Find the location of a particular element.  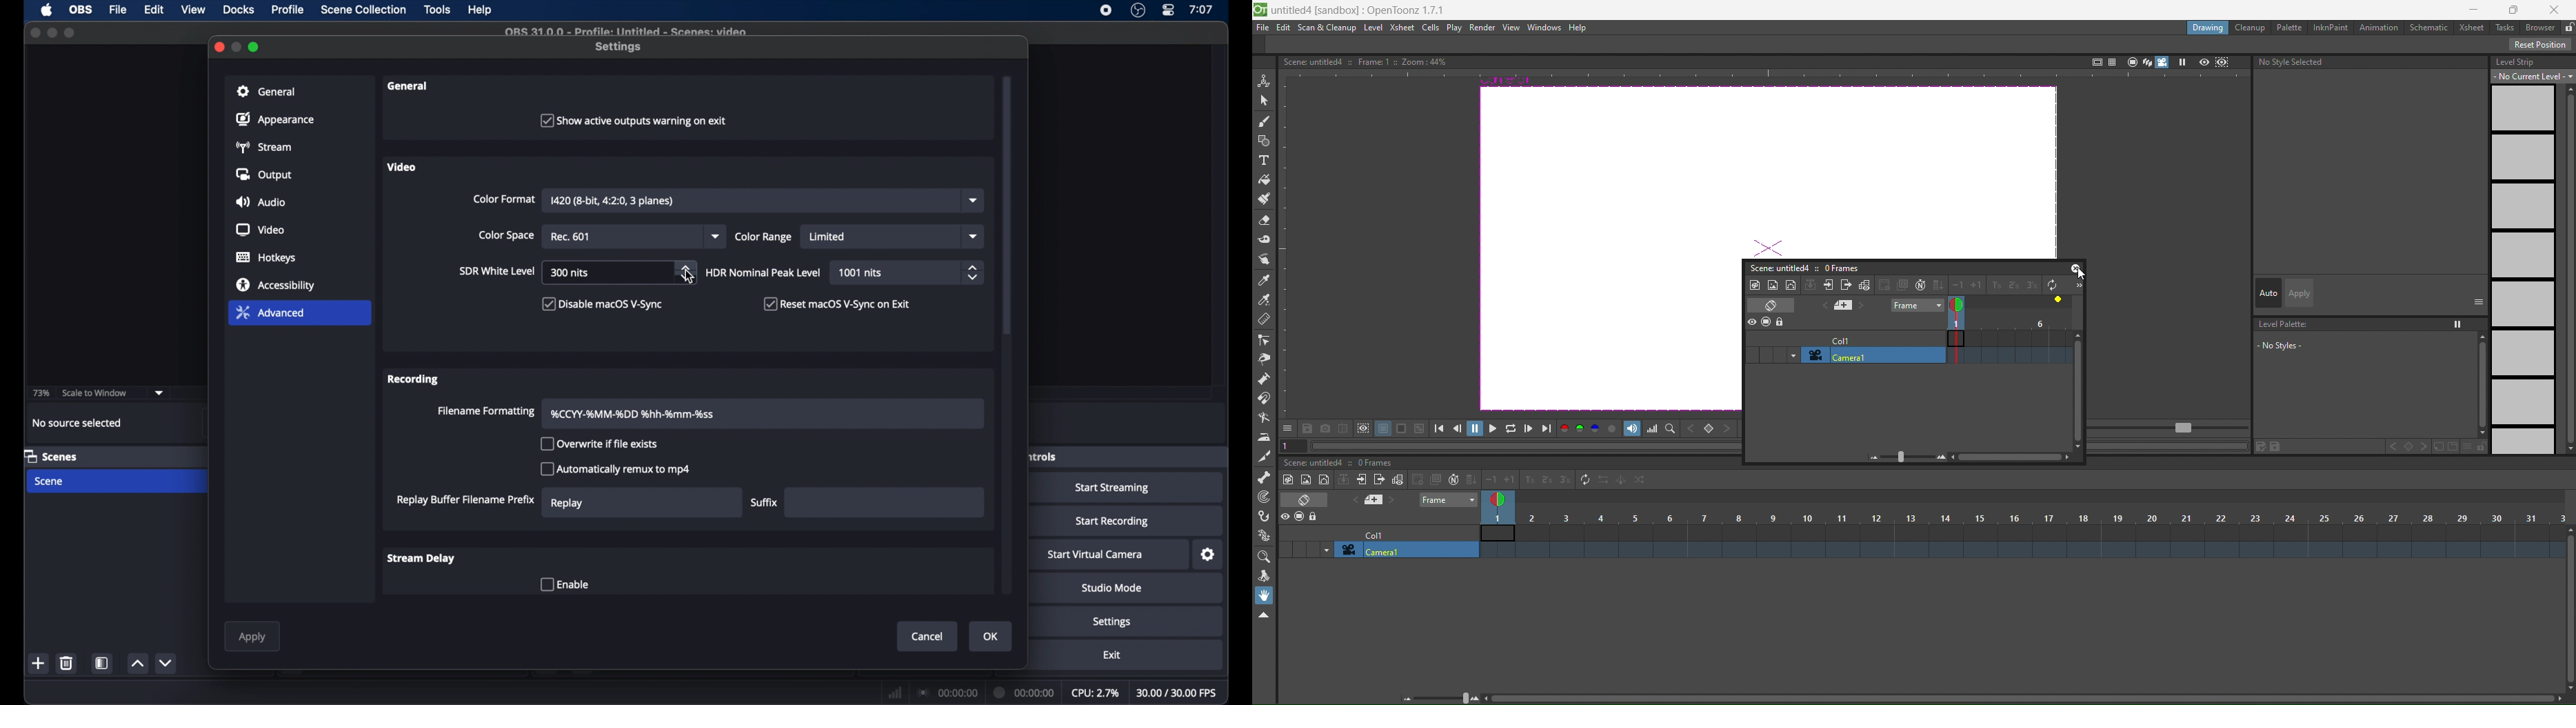

scenes is located at coordinates (50, 456).